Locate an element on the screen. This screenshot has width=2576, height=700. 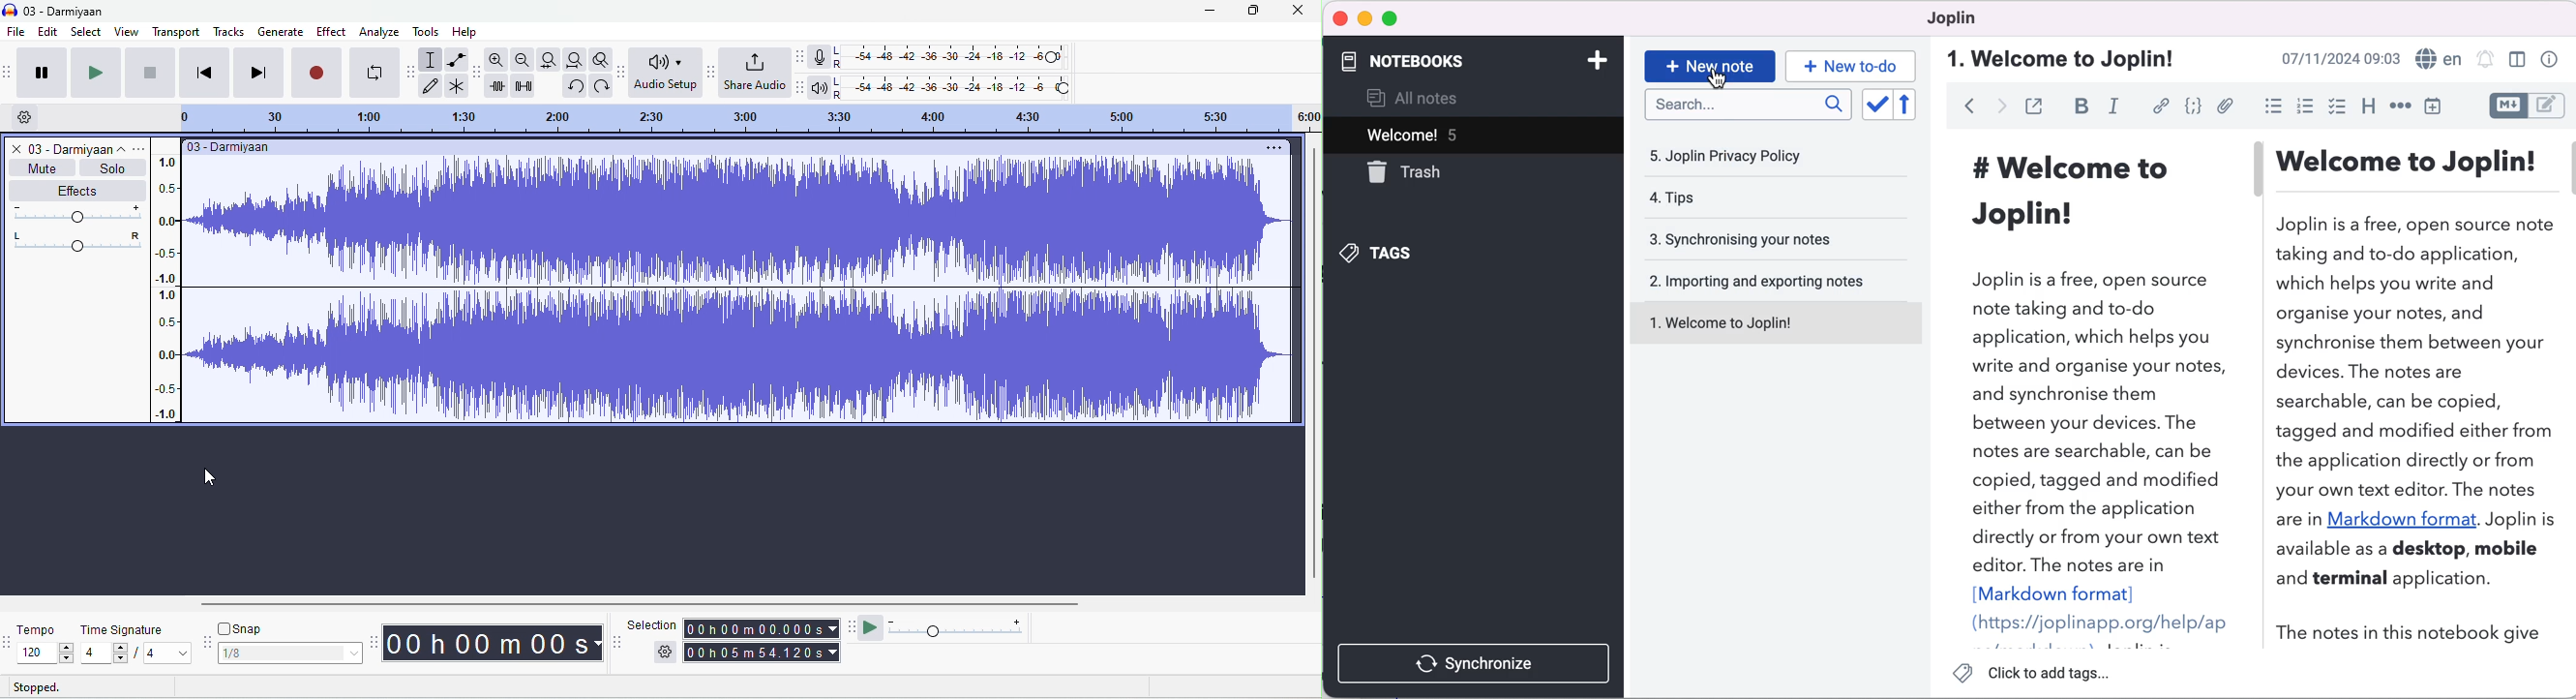
all notes is located at coordinates (1429, 97).